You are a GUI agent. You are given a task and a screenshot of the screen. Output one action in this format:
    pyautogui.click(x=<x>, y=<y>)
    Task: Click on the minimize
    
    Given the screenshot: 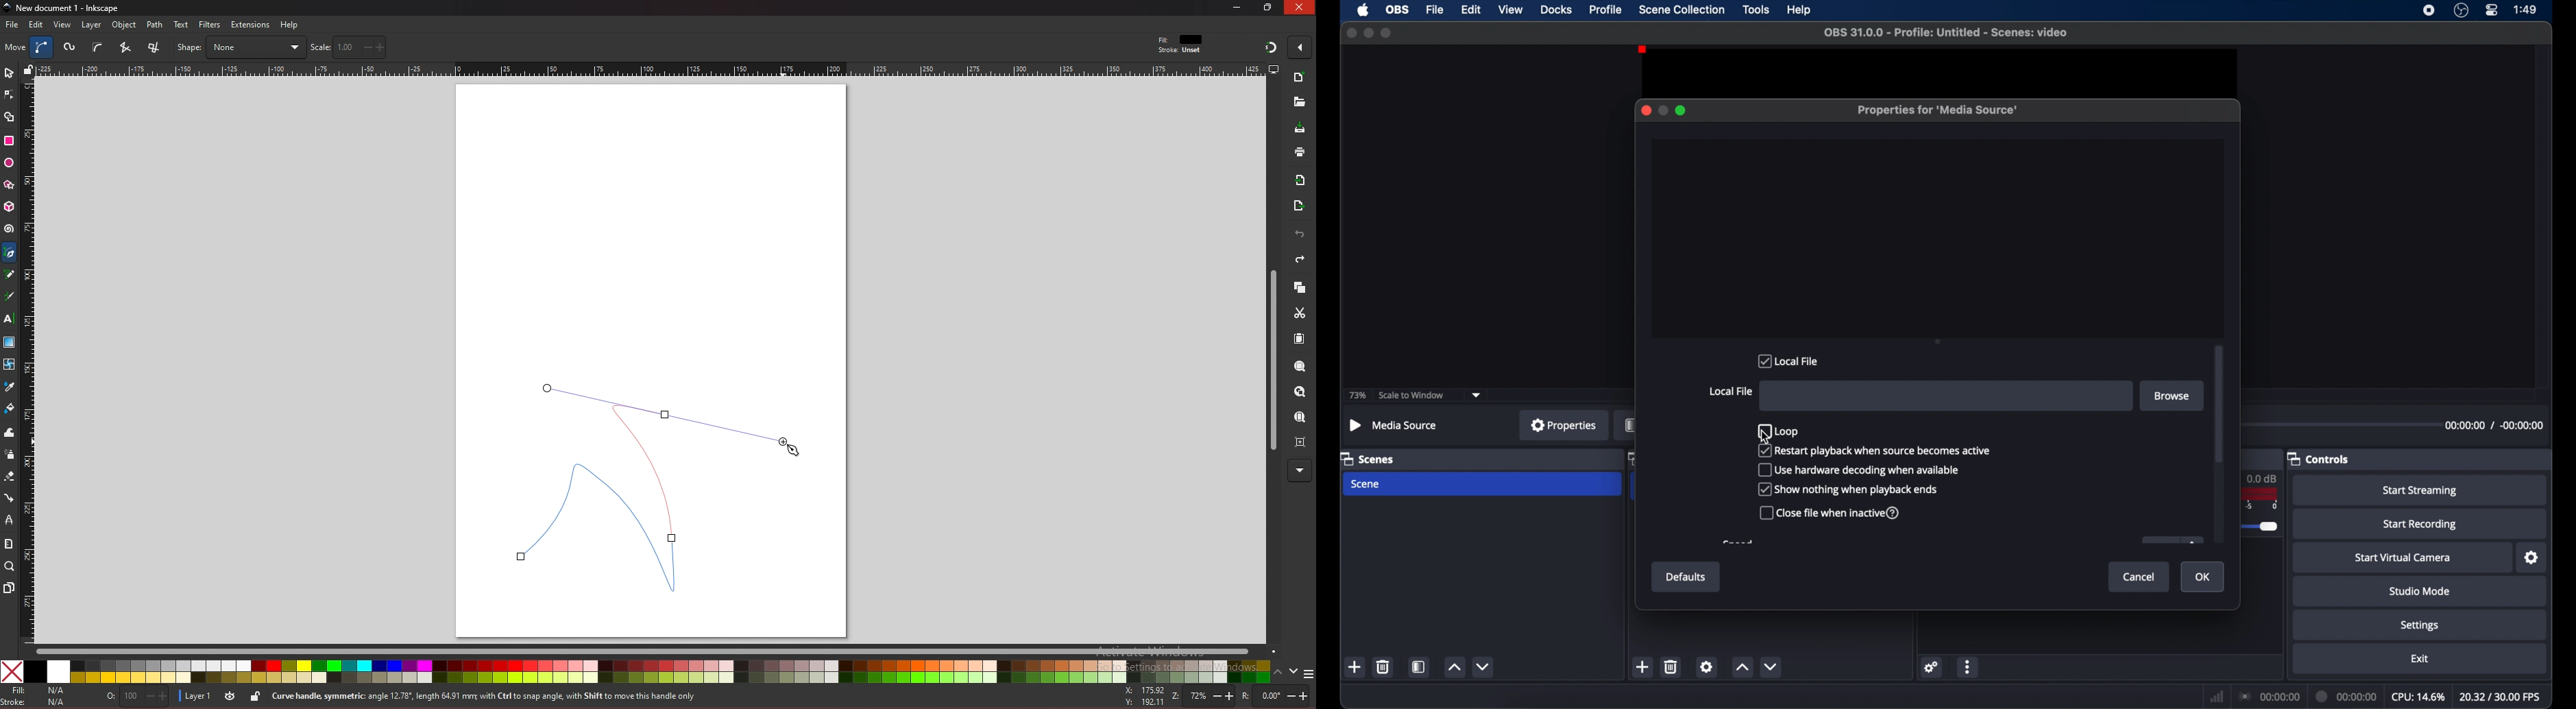 What is the action you would take?
    pyautogui.click(x=1663, y=110)
    